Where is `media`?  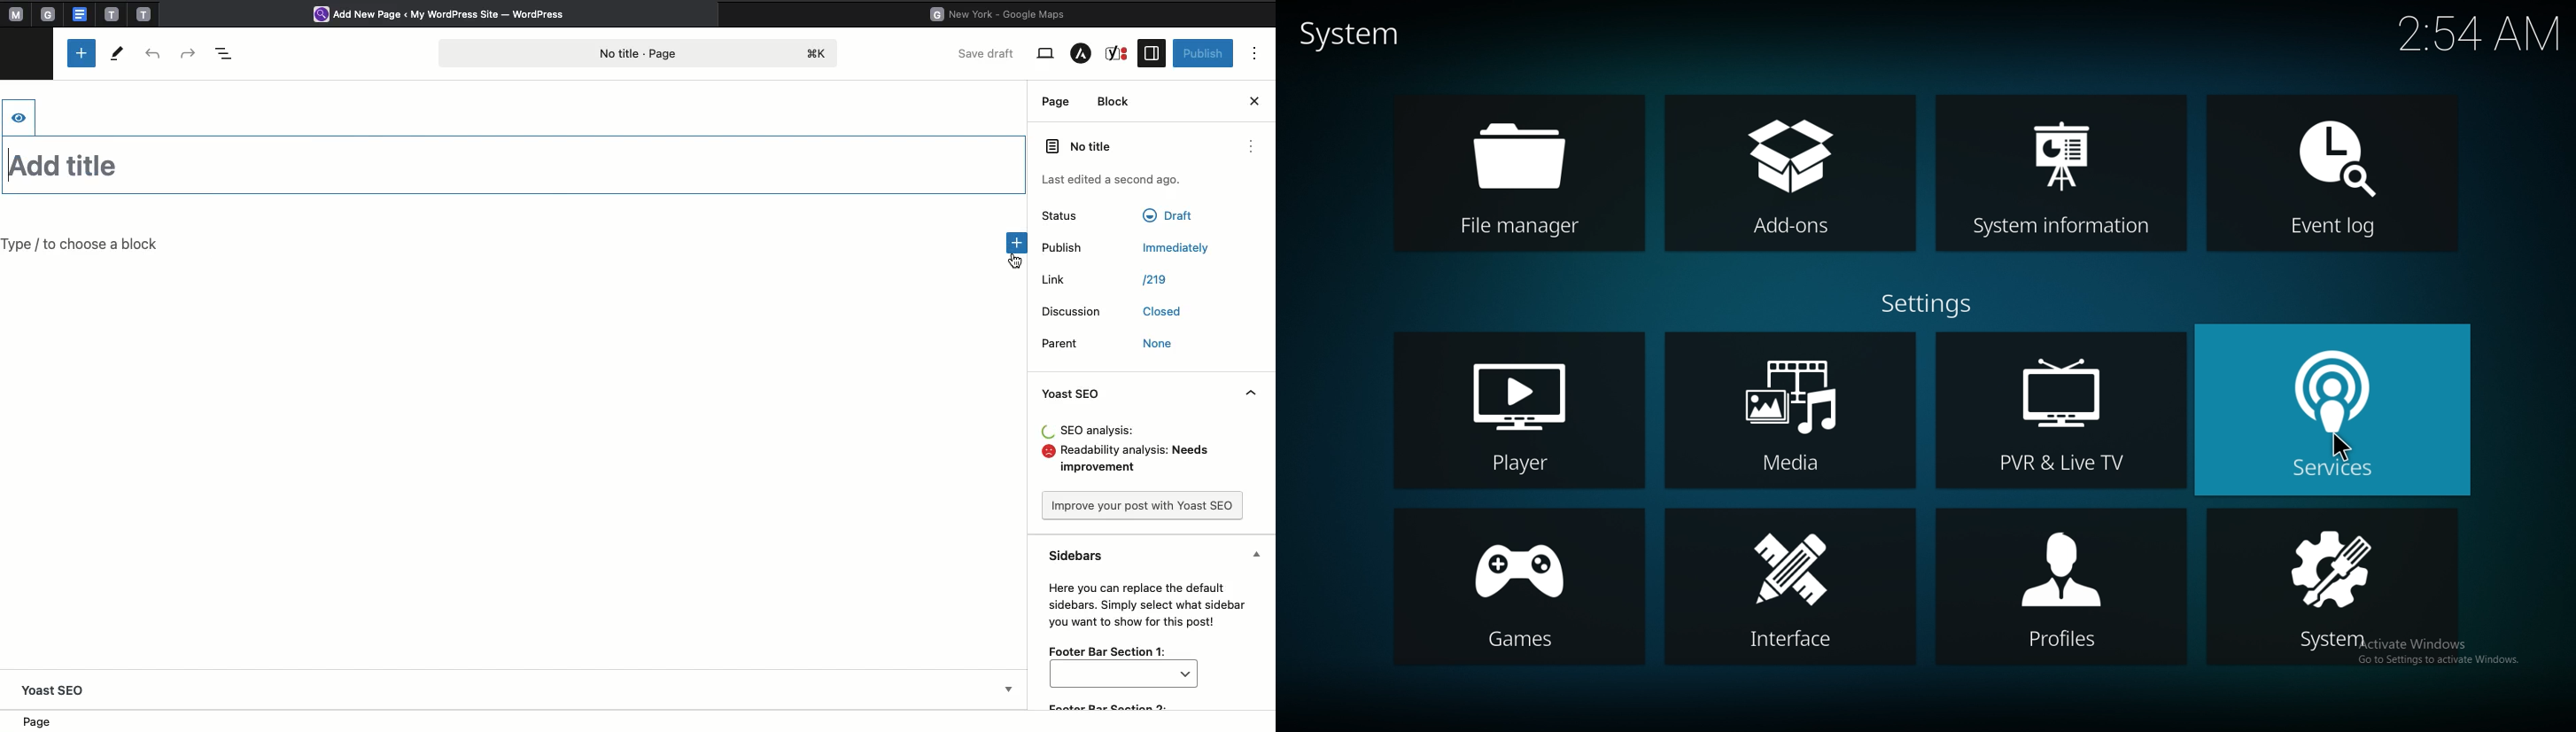
media is located at coordinates (1793, 412).